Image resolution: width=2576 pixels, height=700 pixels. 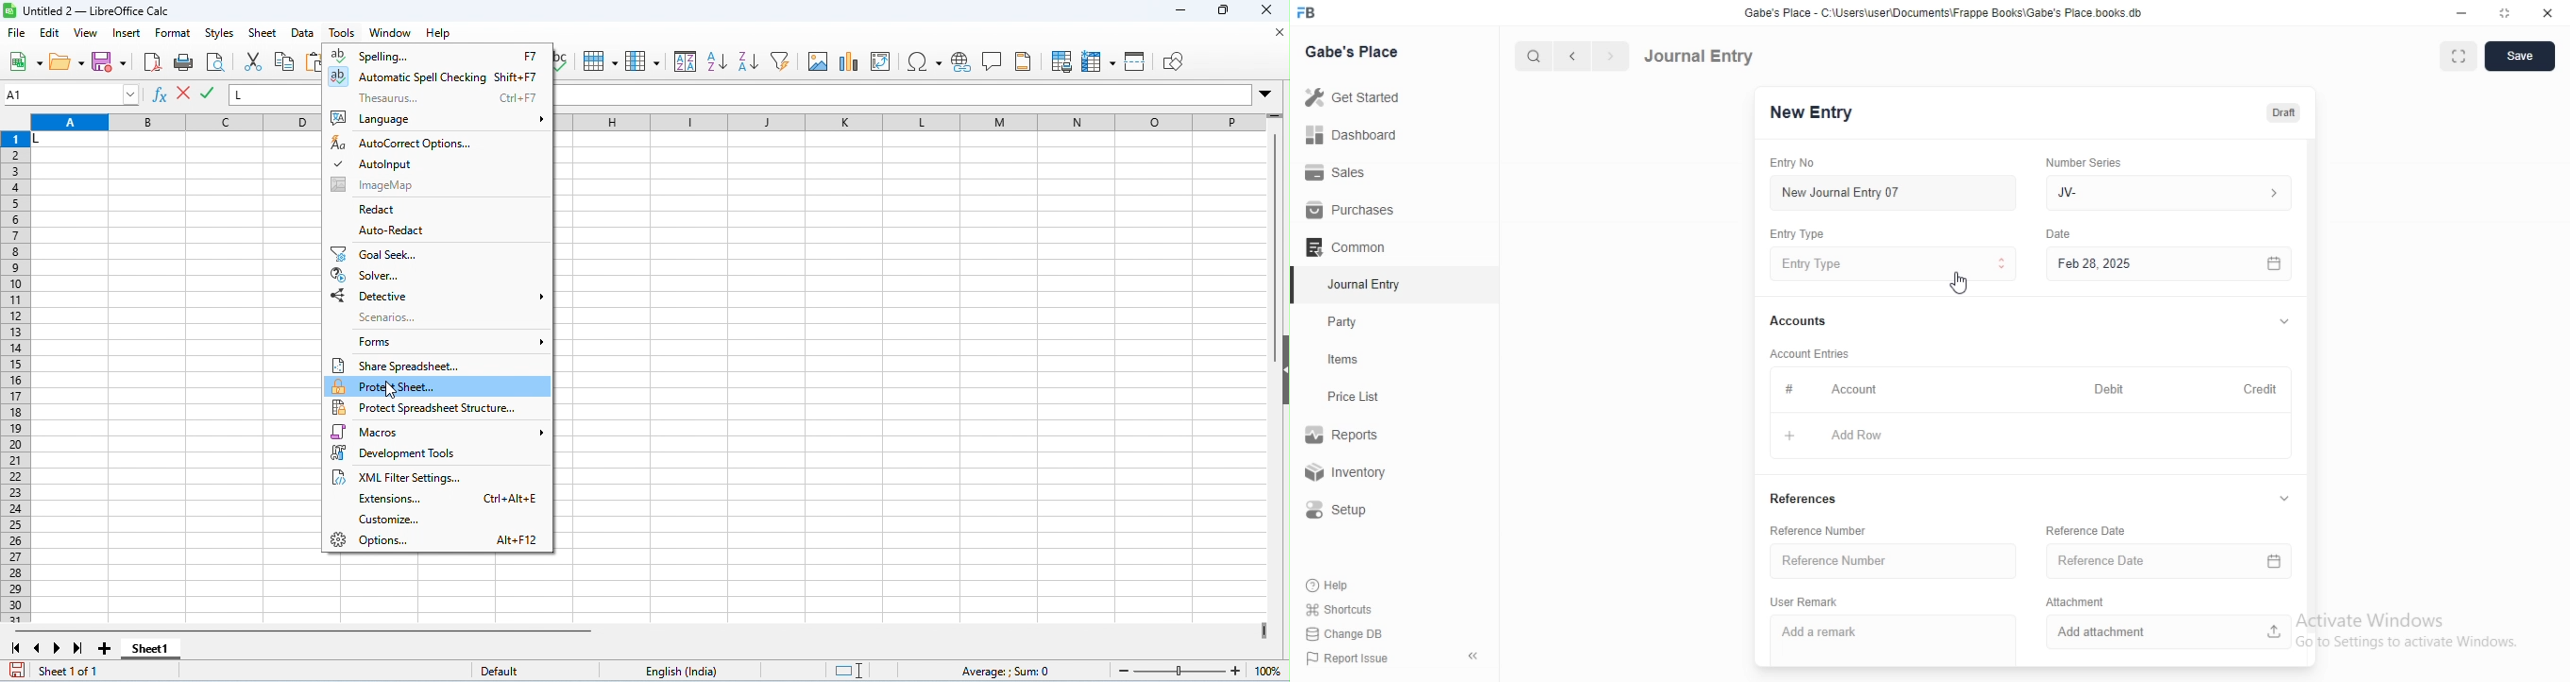 What do you see at coordinates (19, 670) in the screenshot?
I see `save` at bounding box center [19, 670].